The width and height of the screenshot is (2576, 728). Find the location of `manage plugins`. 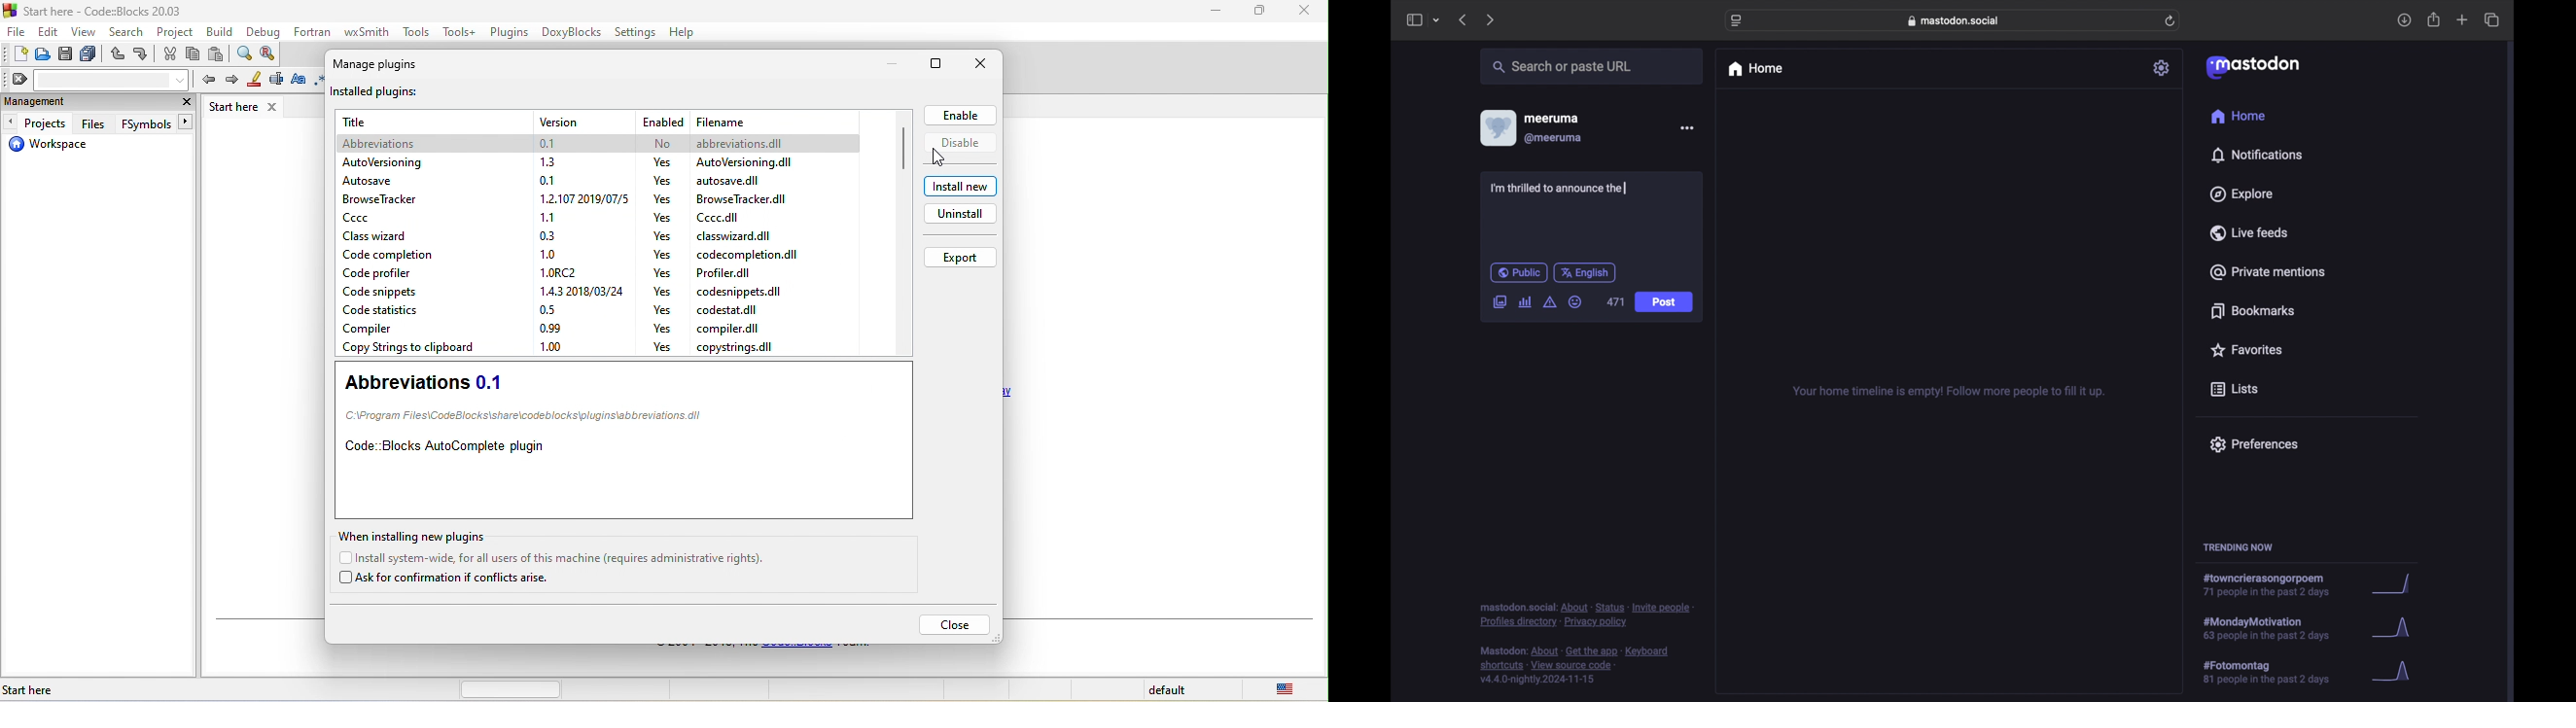

manage plugins is located at coordinates (375, 65).